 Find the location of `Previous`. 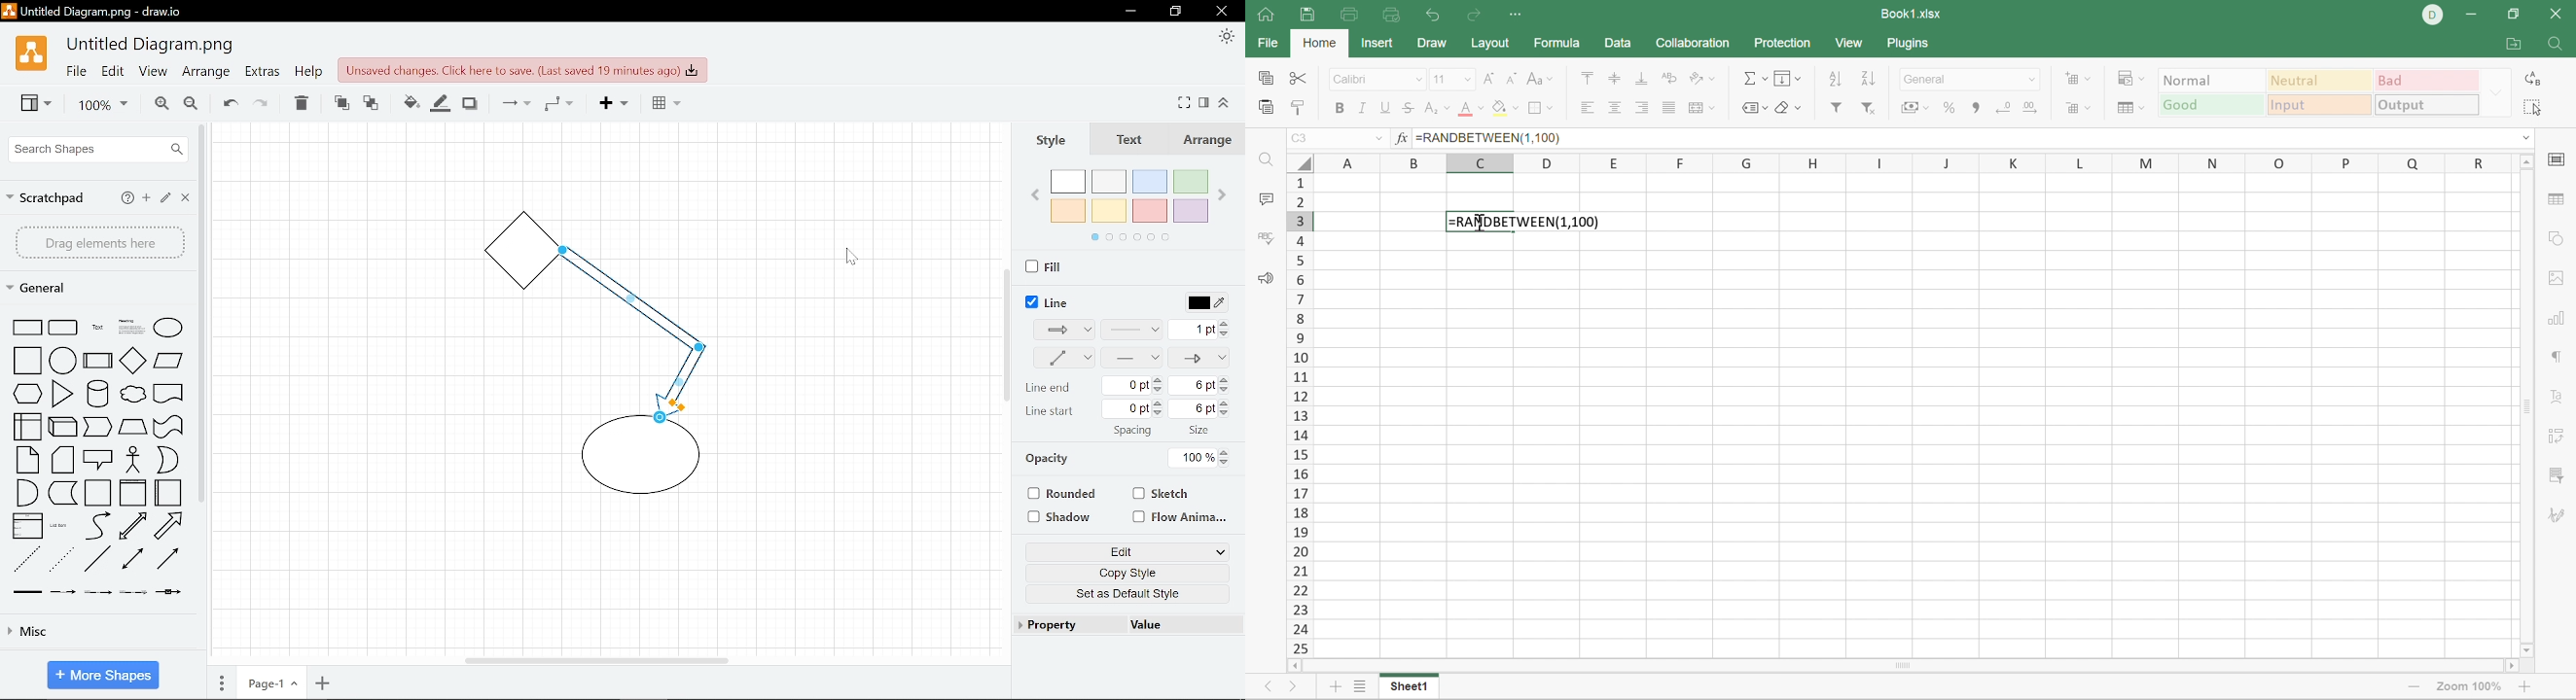

Previous is located at coordinates (1264, 686).